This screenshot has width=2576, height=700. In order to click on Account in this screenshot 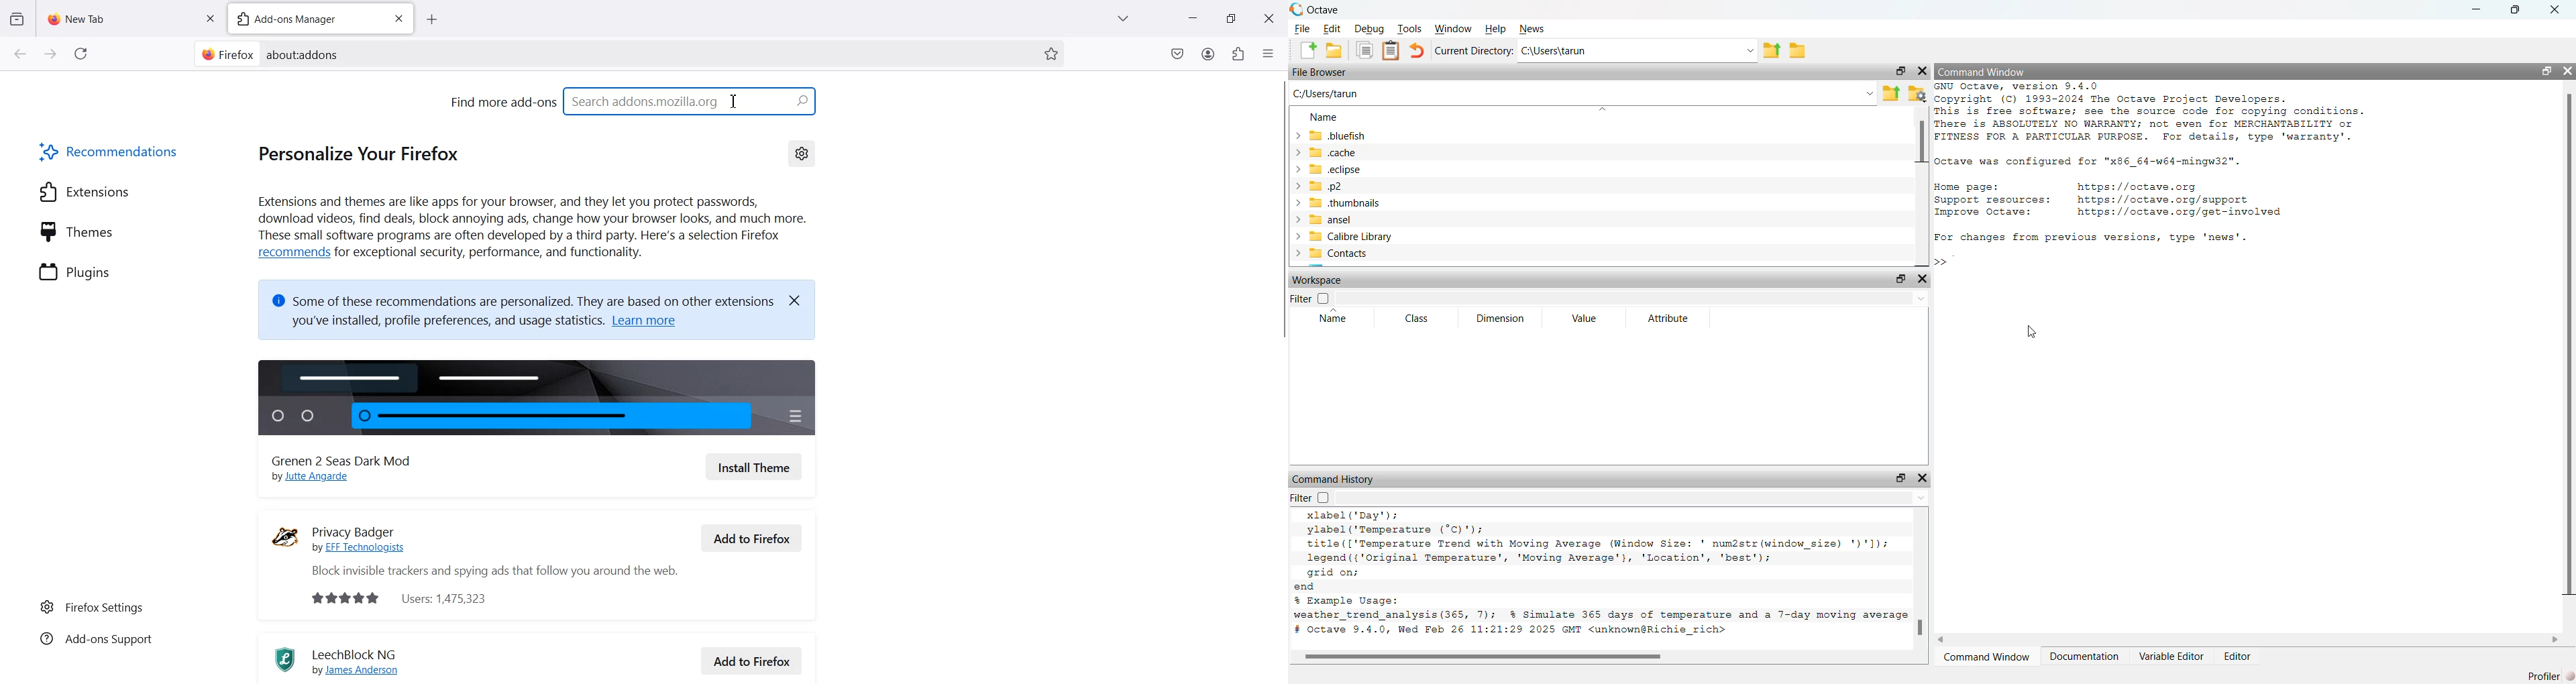, I will do `click(1209, 54)`.